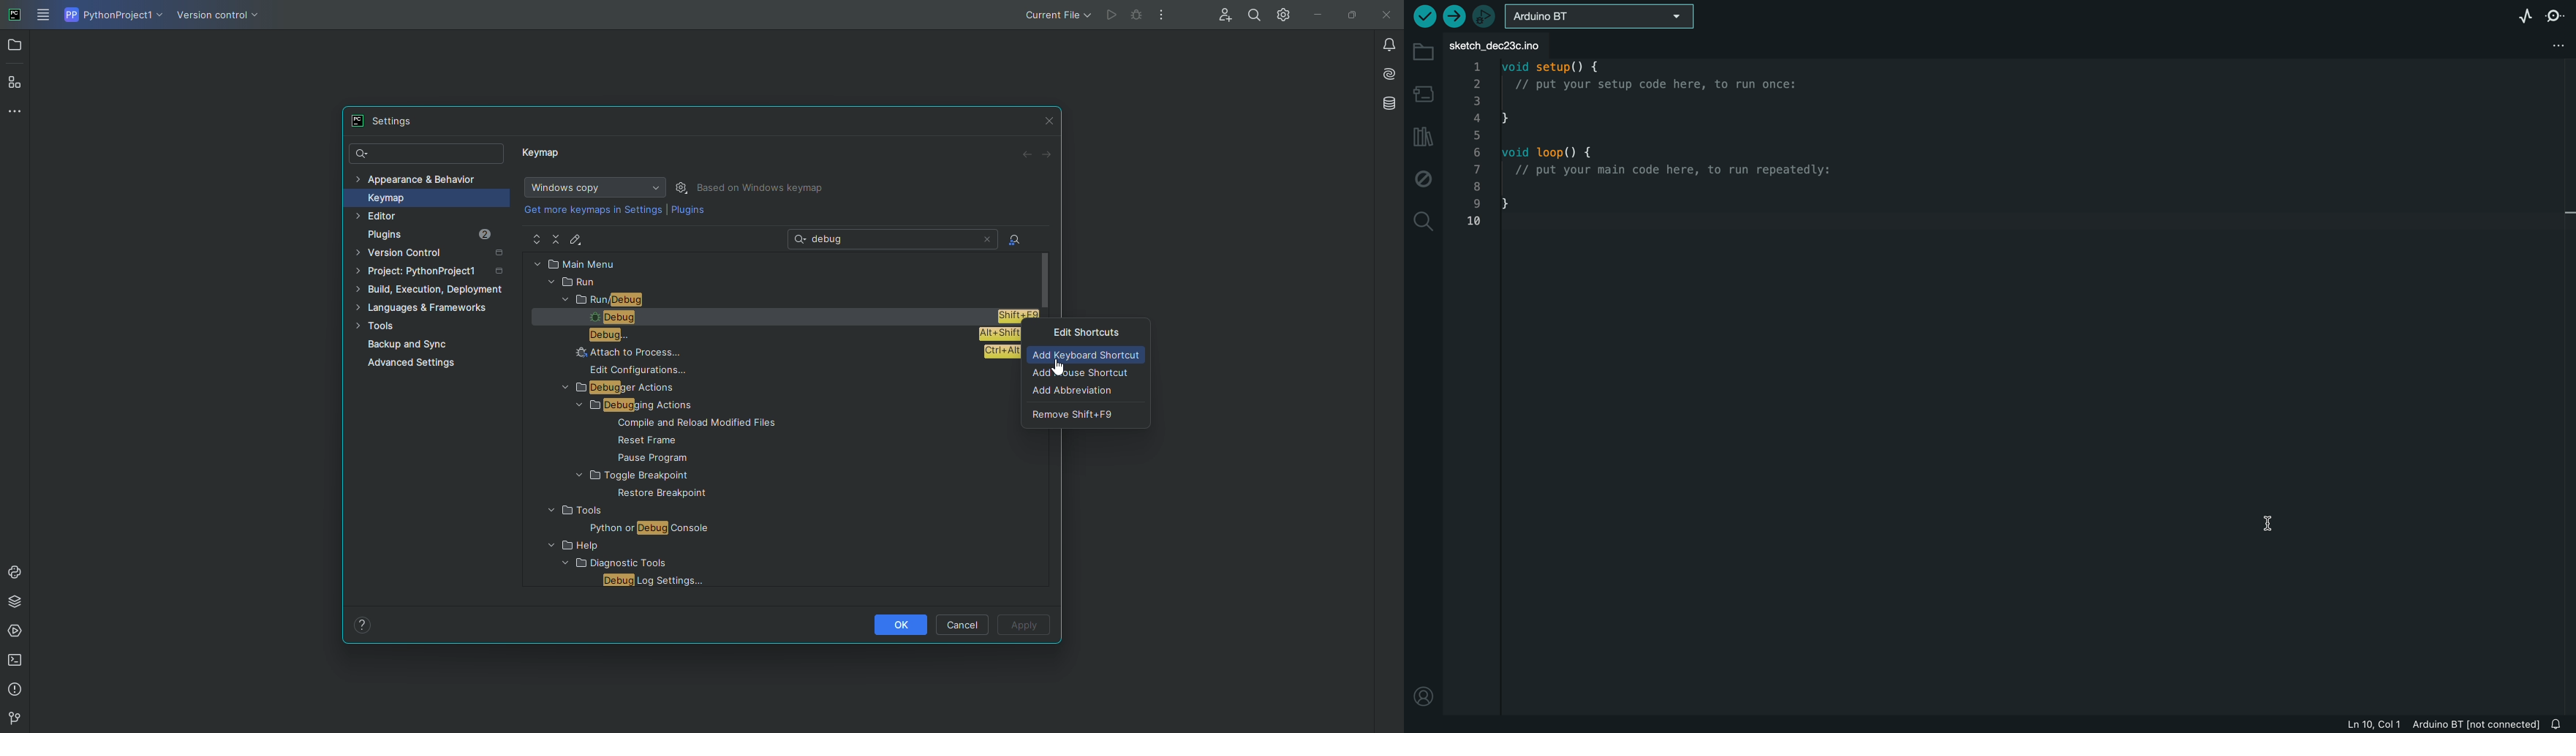 The width and height of the screenshot is (2576, 756). Describe the element at coordinates (434, 255) in the screenshot. I see `Version Control` at that location.